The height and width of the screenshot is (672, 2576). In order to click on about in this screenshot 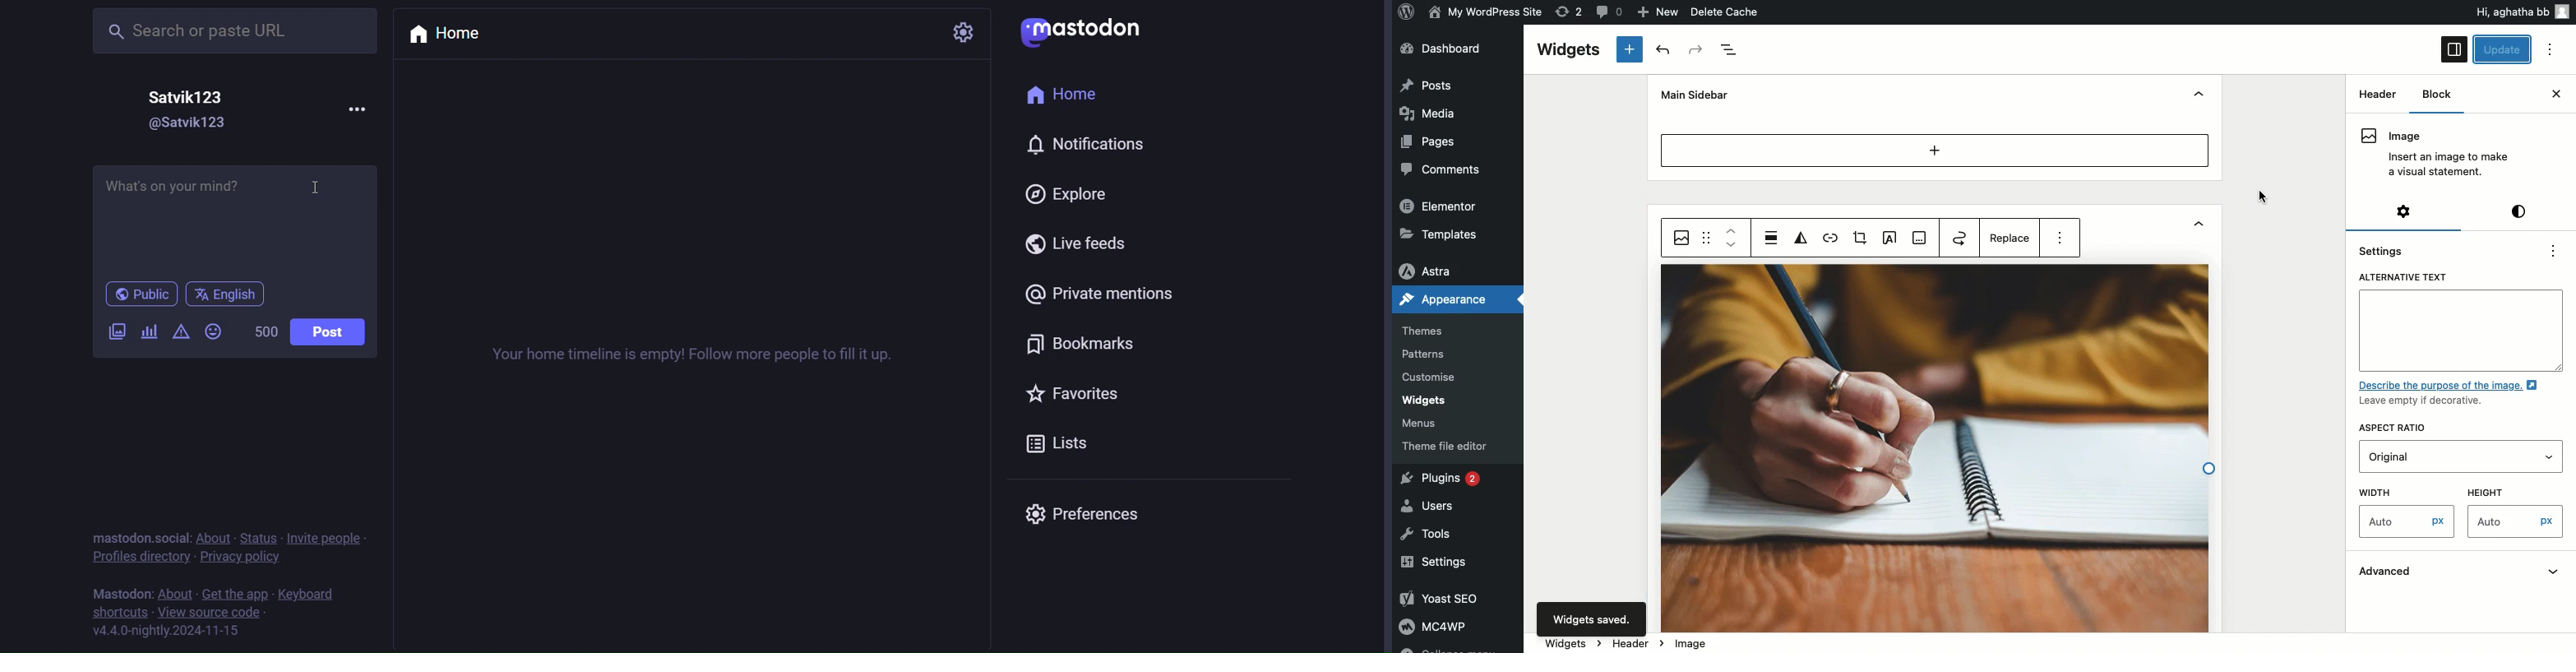, I will do `click(217, 539)`.